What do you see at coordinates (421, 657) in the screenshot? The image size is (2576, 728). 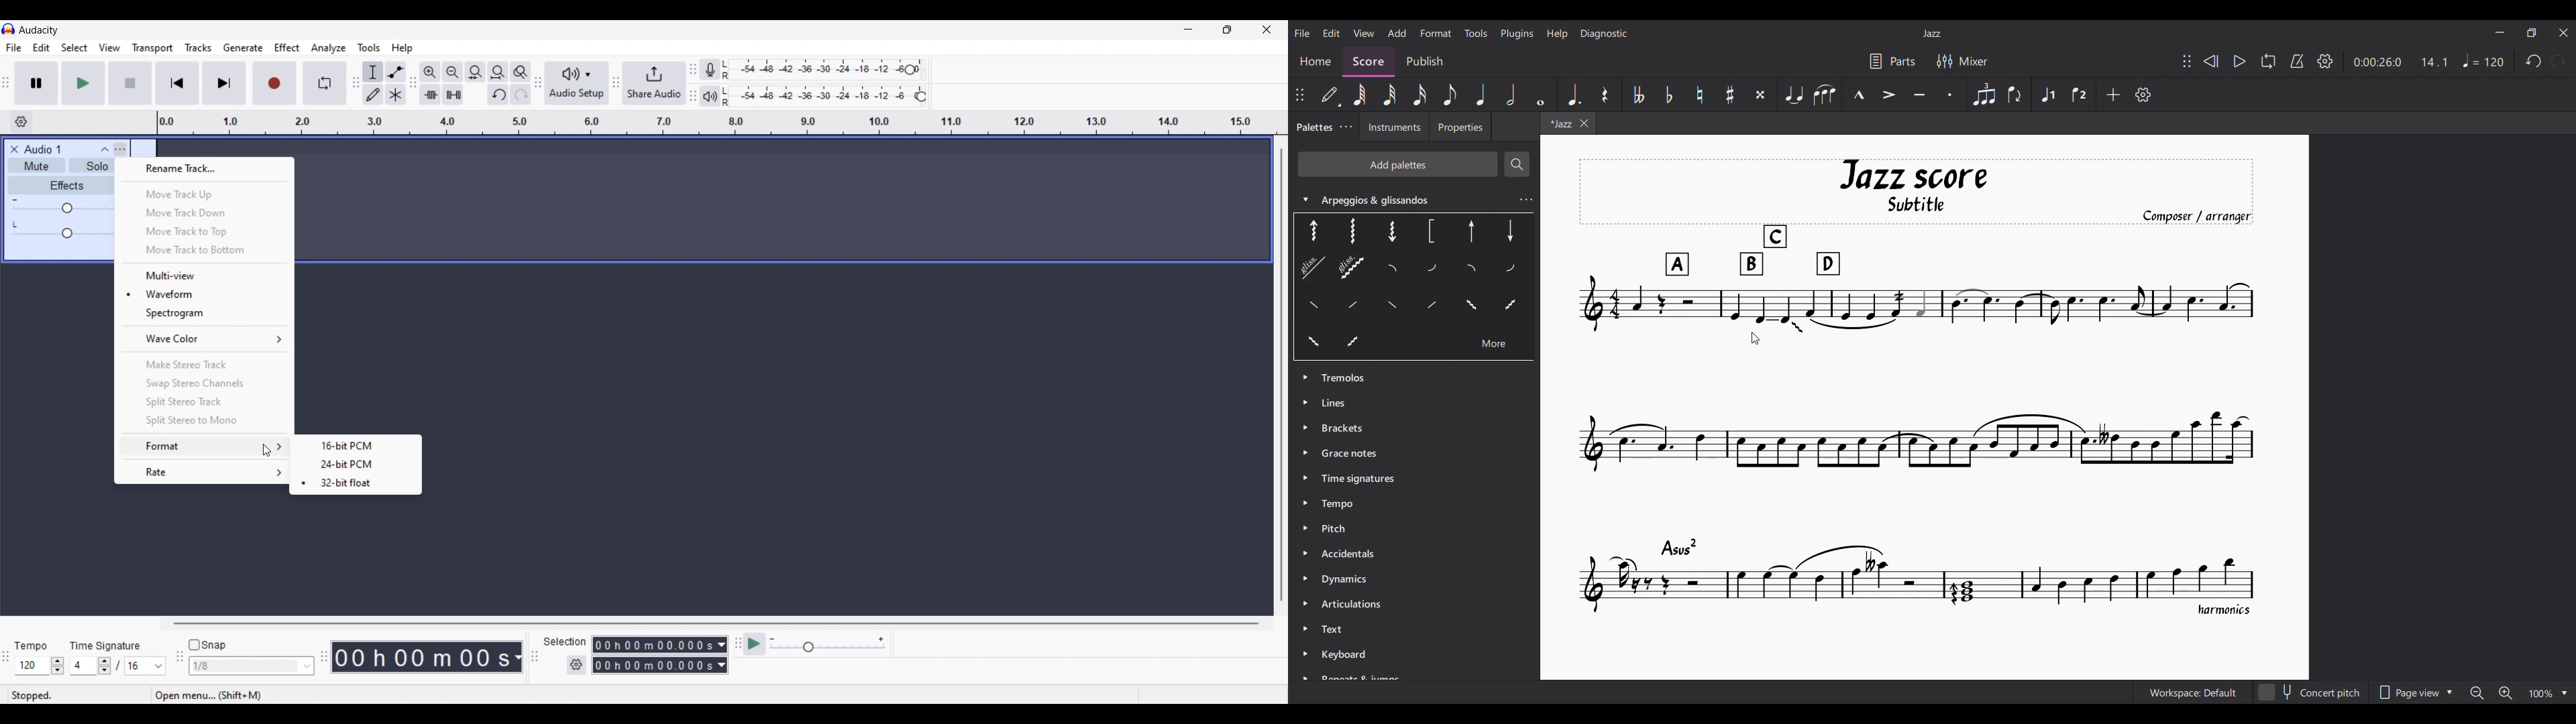 I see `Shows recorded duration` at bounding box center [421, 657].